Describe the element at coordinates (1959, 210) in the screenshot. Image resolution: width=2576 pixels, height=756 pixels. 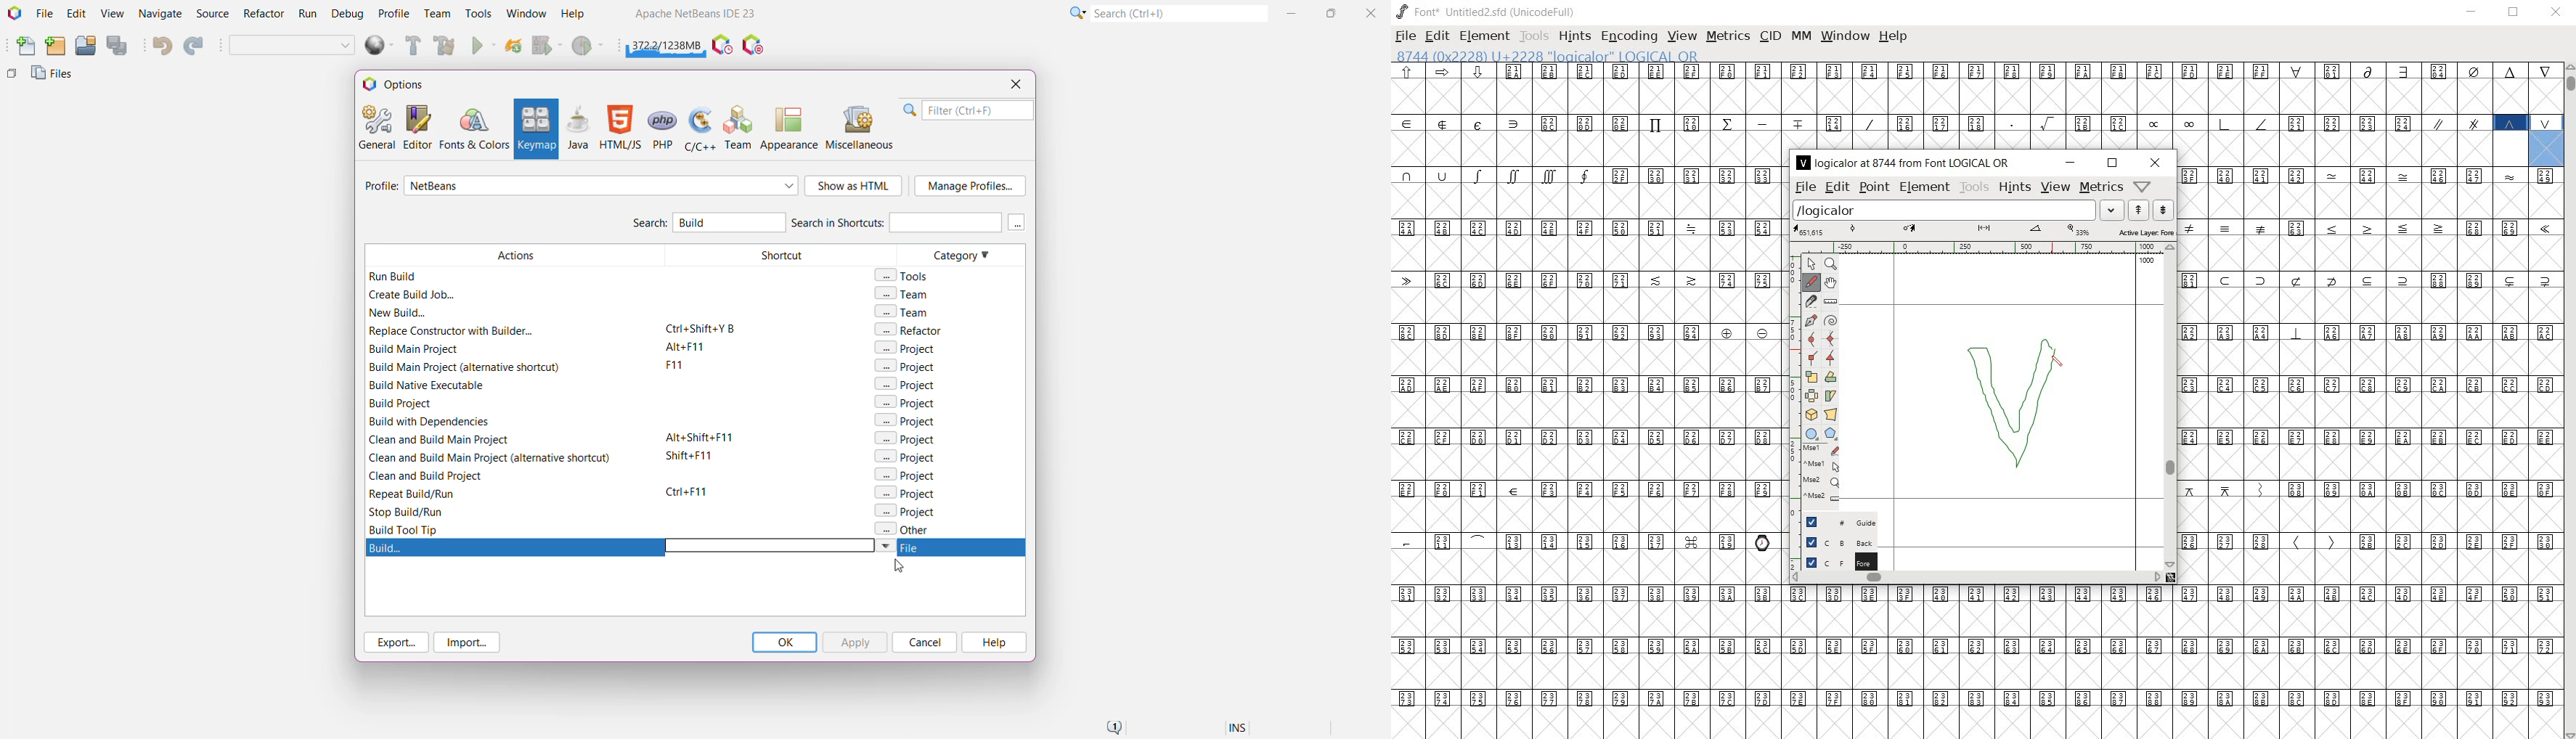
I see `load word list` at that location.